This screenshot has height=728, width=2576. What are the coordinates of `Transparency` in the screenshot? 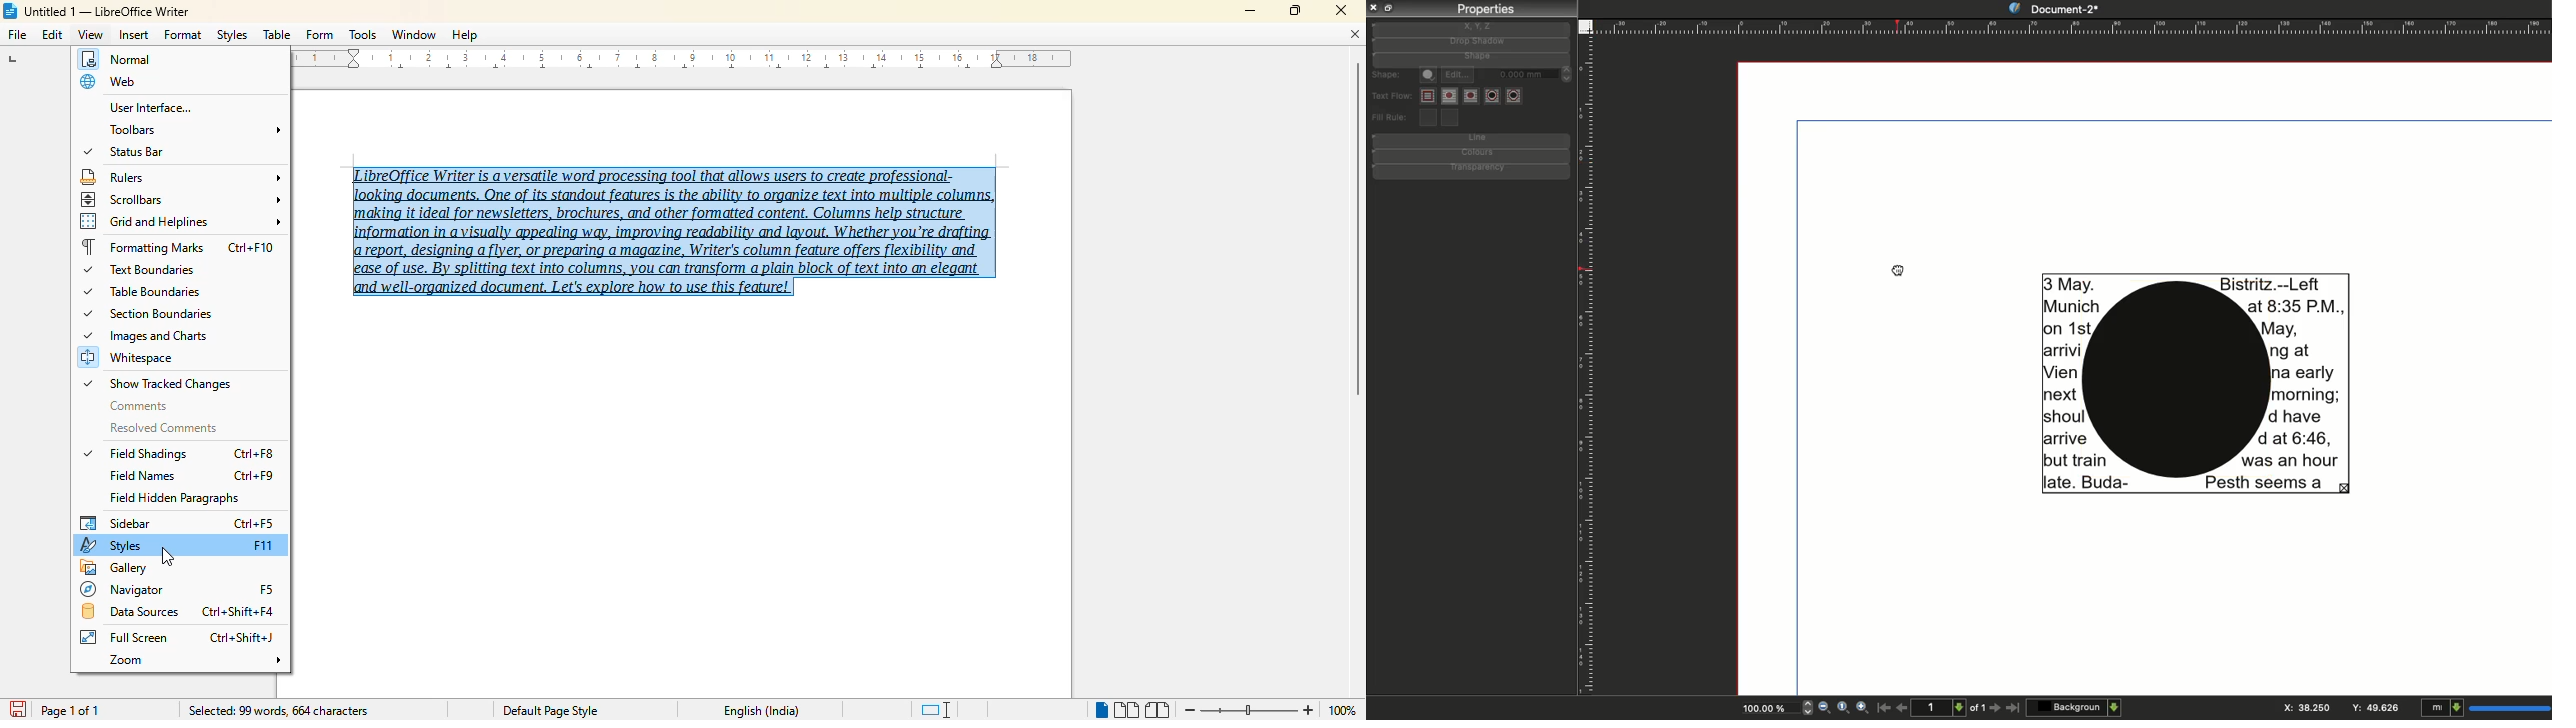 It's located at (1486, 169).